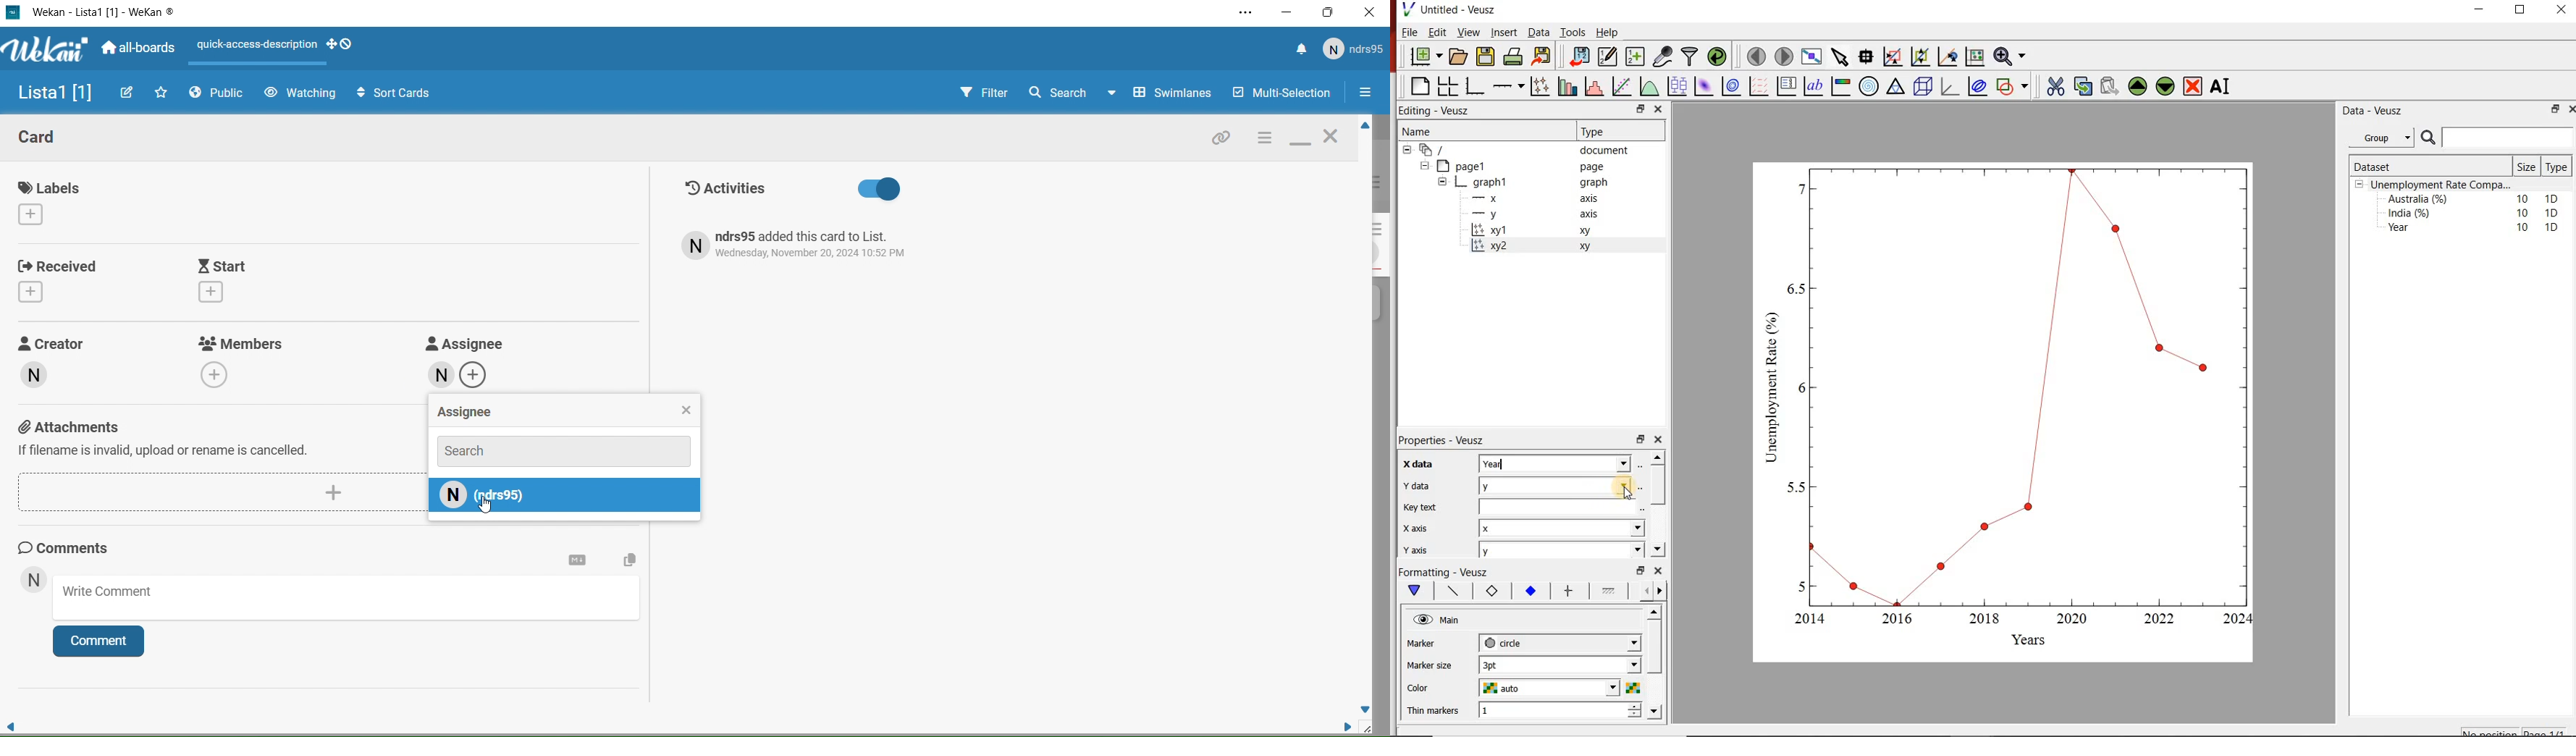  What do you see at coordinates (12, 723) in the screenshot?
I see `move left` at bounding box center [12, 723].